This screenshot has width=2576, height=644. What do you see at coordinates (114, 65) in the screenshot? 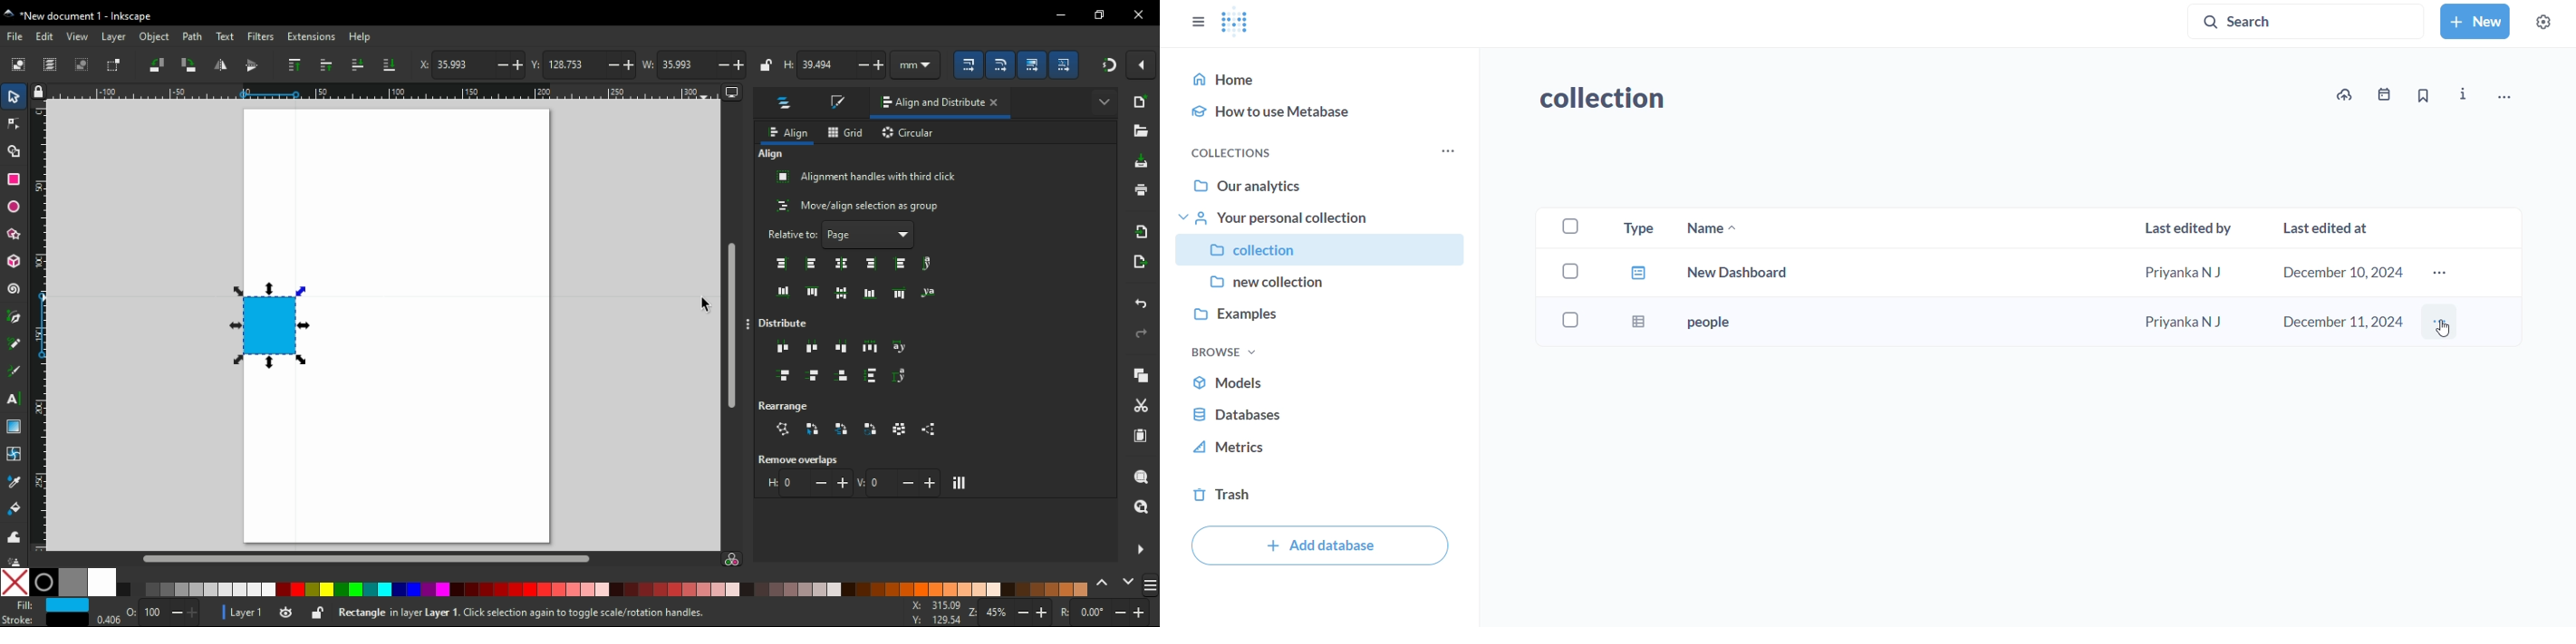
I see `toggle selection box to select all touched objects` at bounding box center [114, 65].